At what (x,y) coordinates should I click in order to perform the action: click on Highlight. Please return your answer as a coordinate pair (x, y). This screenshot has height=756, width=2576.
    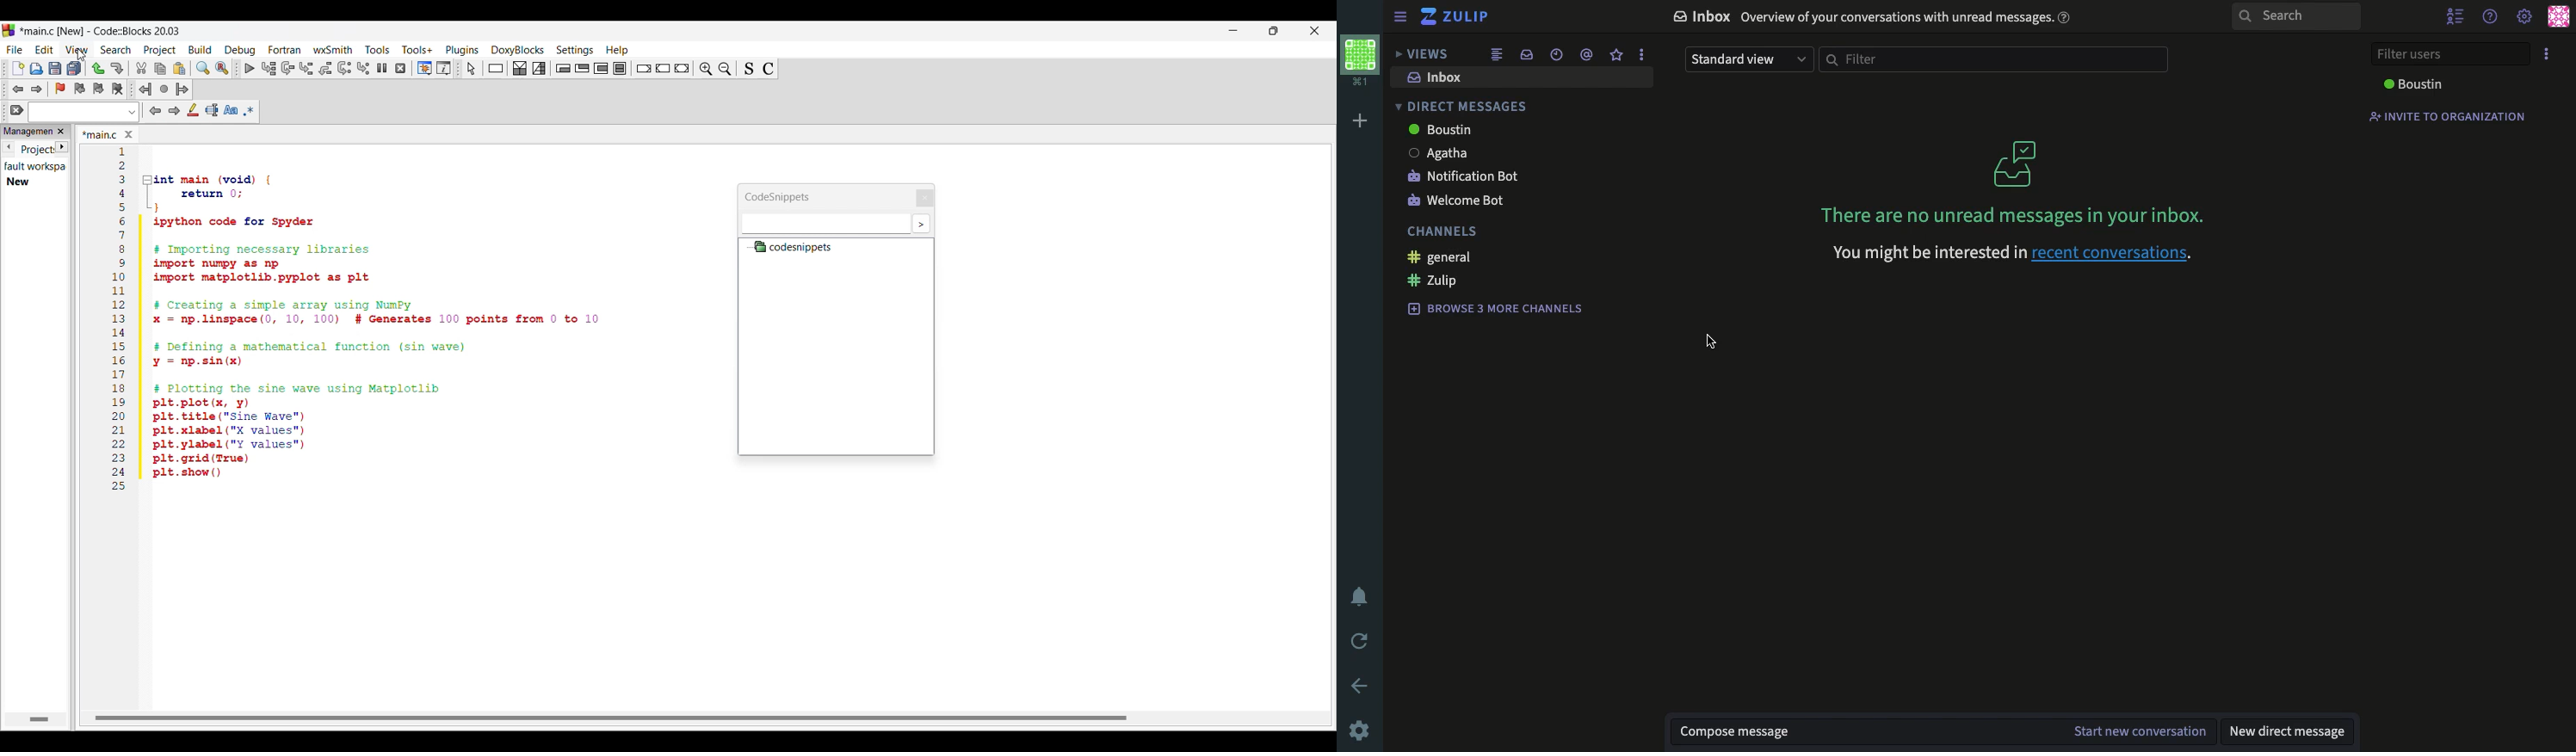
    Looking at the image, I should click on (193, 109).